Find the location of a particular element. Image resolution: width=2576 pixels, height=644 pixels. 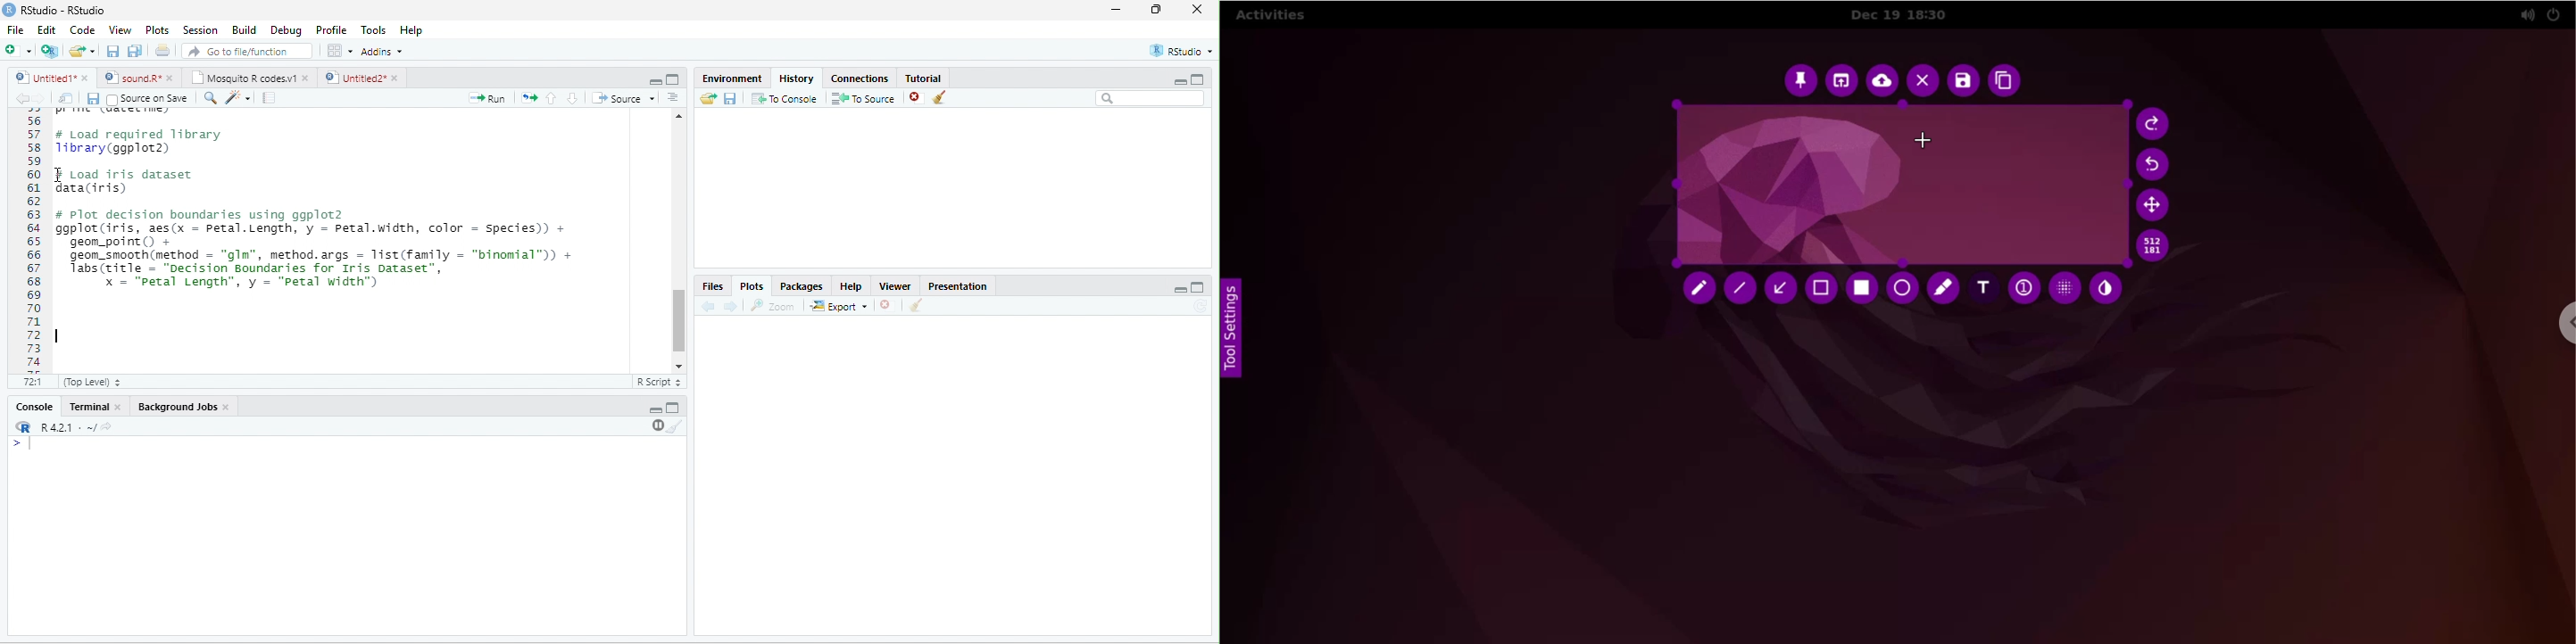

forward is located at coordinates (730, 307).